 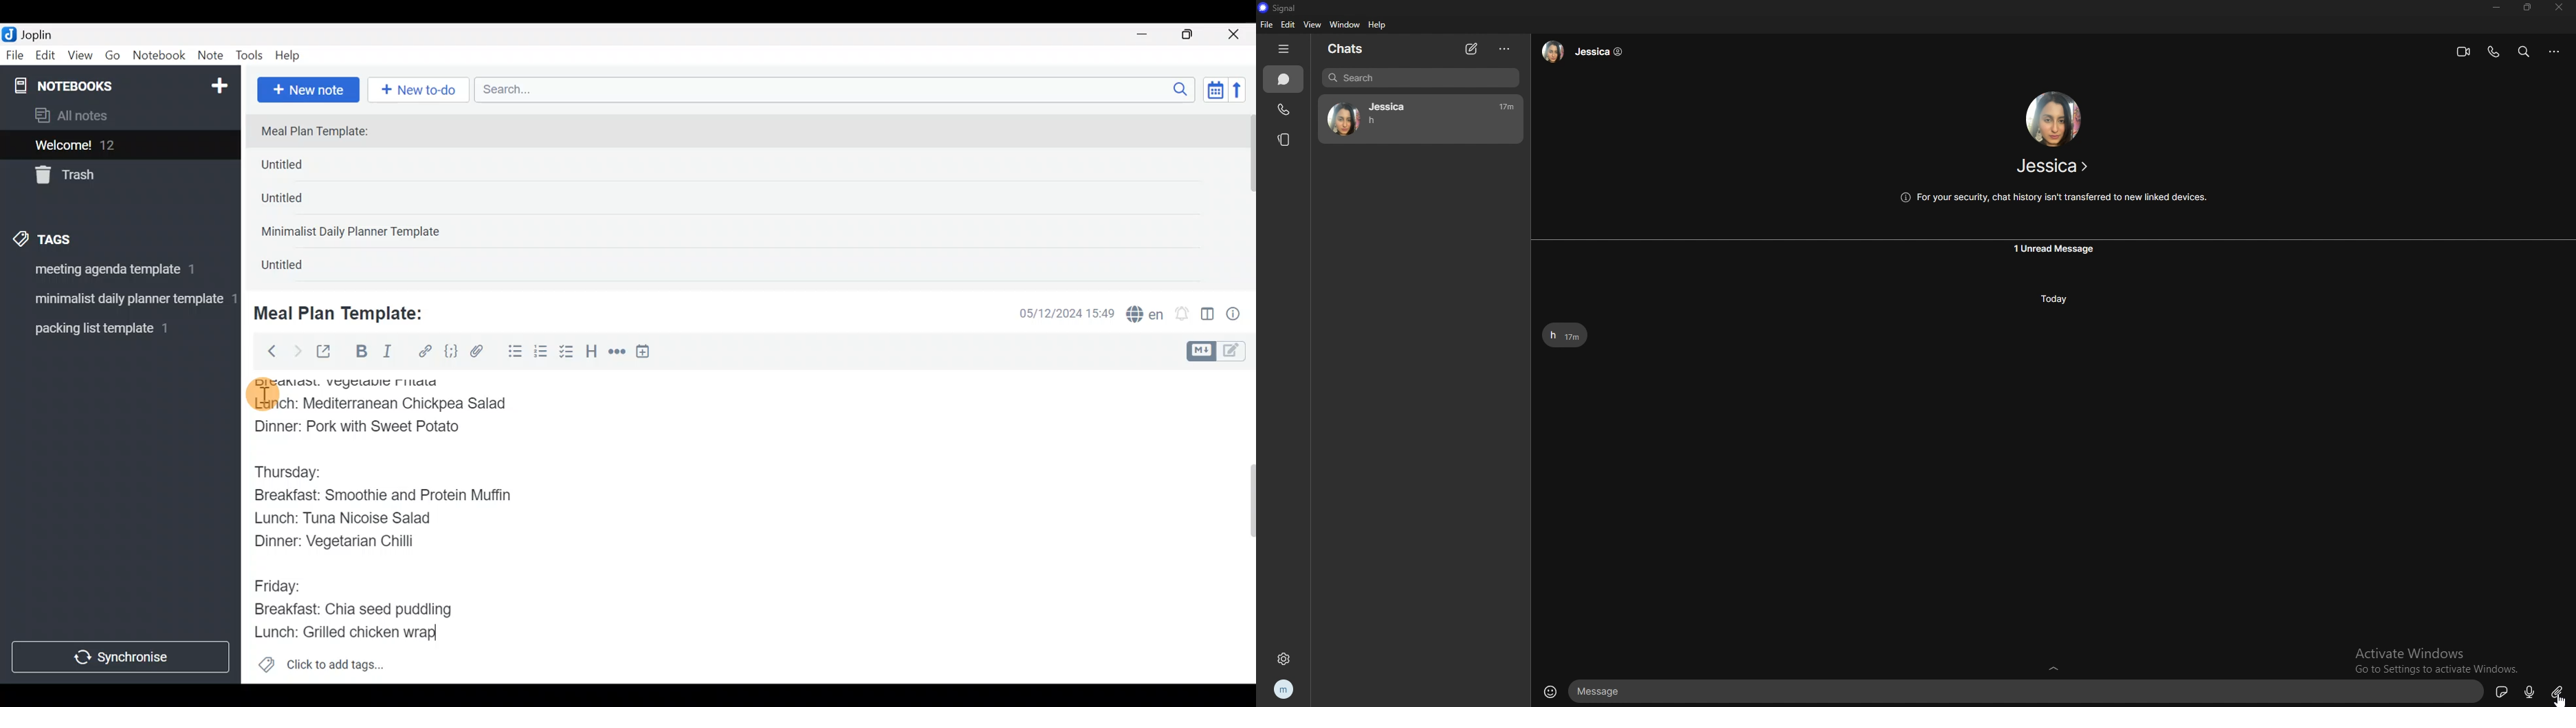 What do you see at coordinates (92, 85) in the screenshot?
I see `Notebooks` at bounding box center [92, 85].